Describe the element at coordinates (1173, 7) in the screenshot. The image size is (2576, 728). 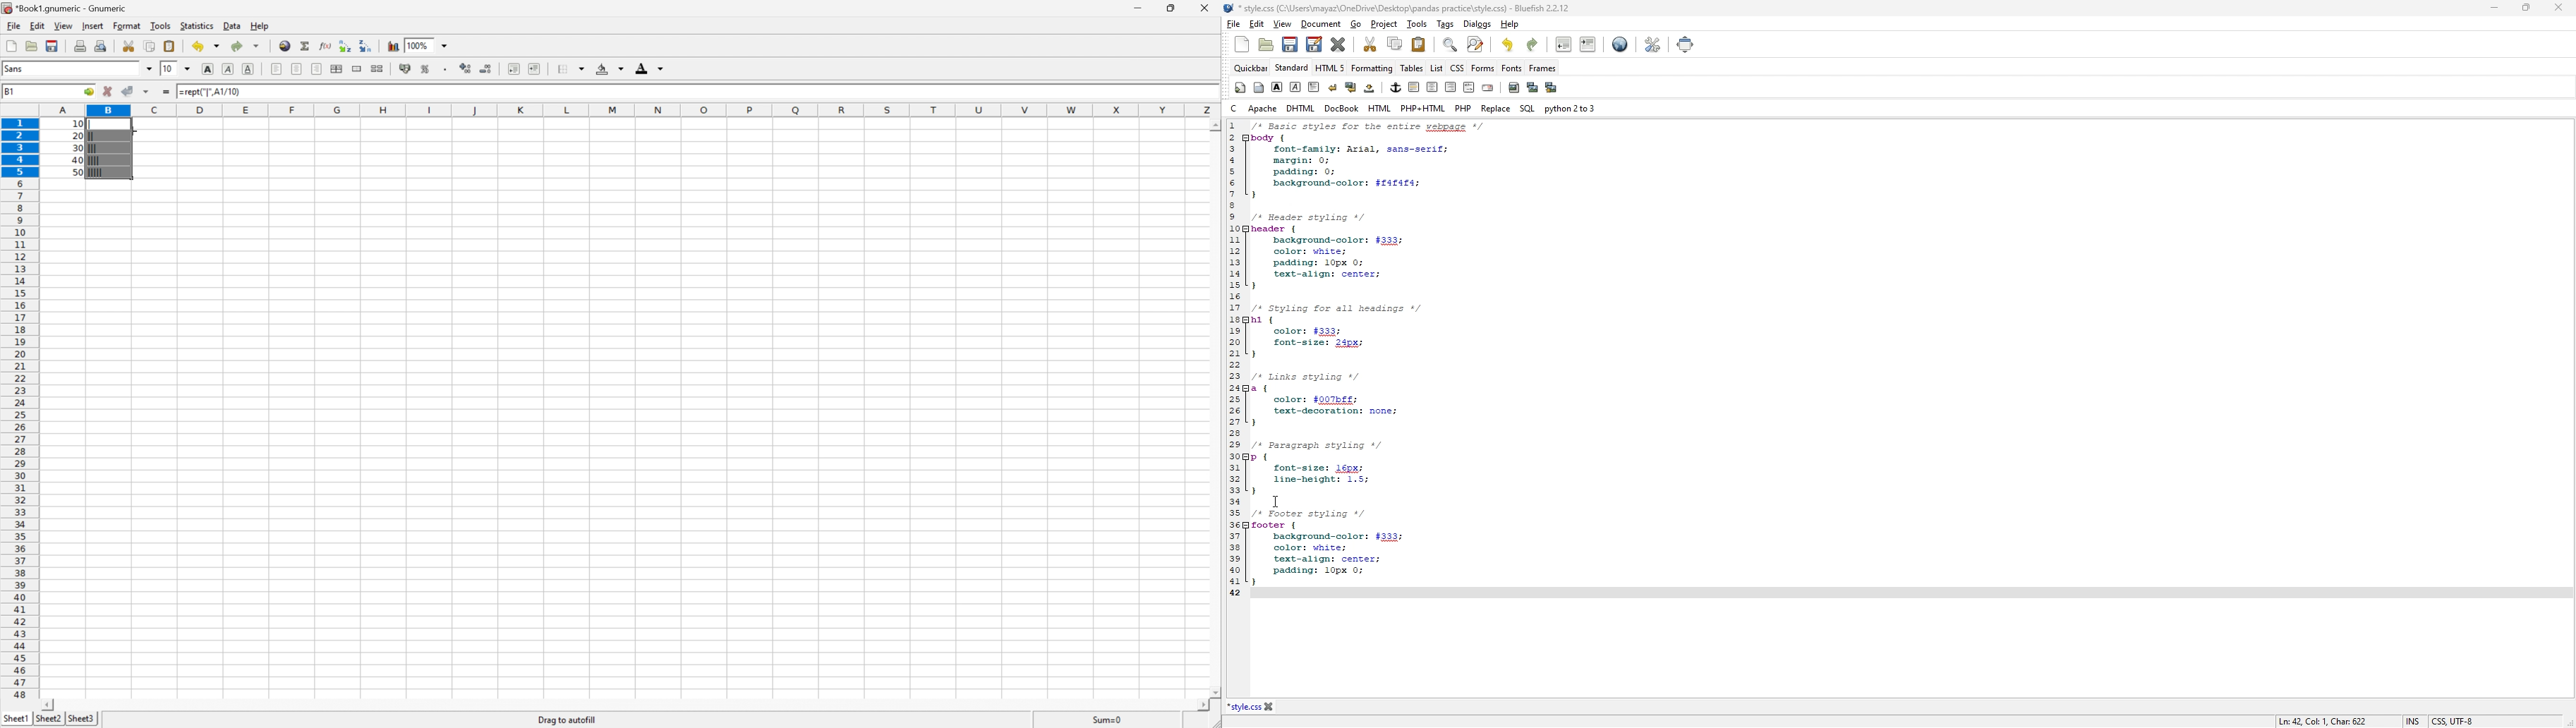
I see `Restore Down` at that location.